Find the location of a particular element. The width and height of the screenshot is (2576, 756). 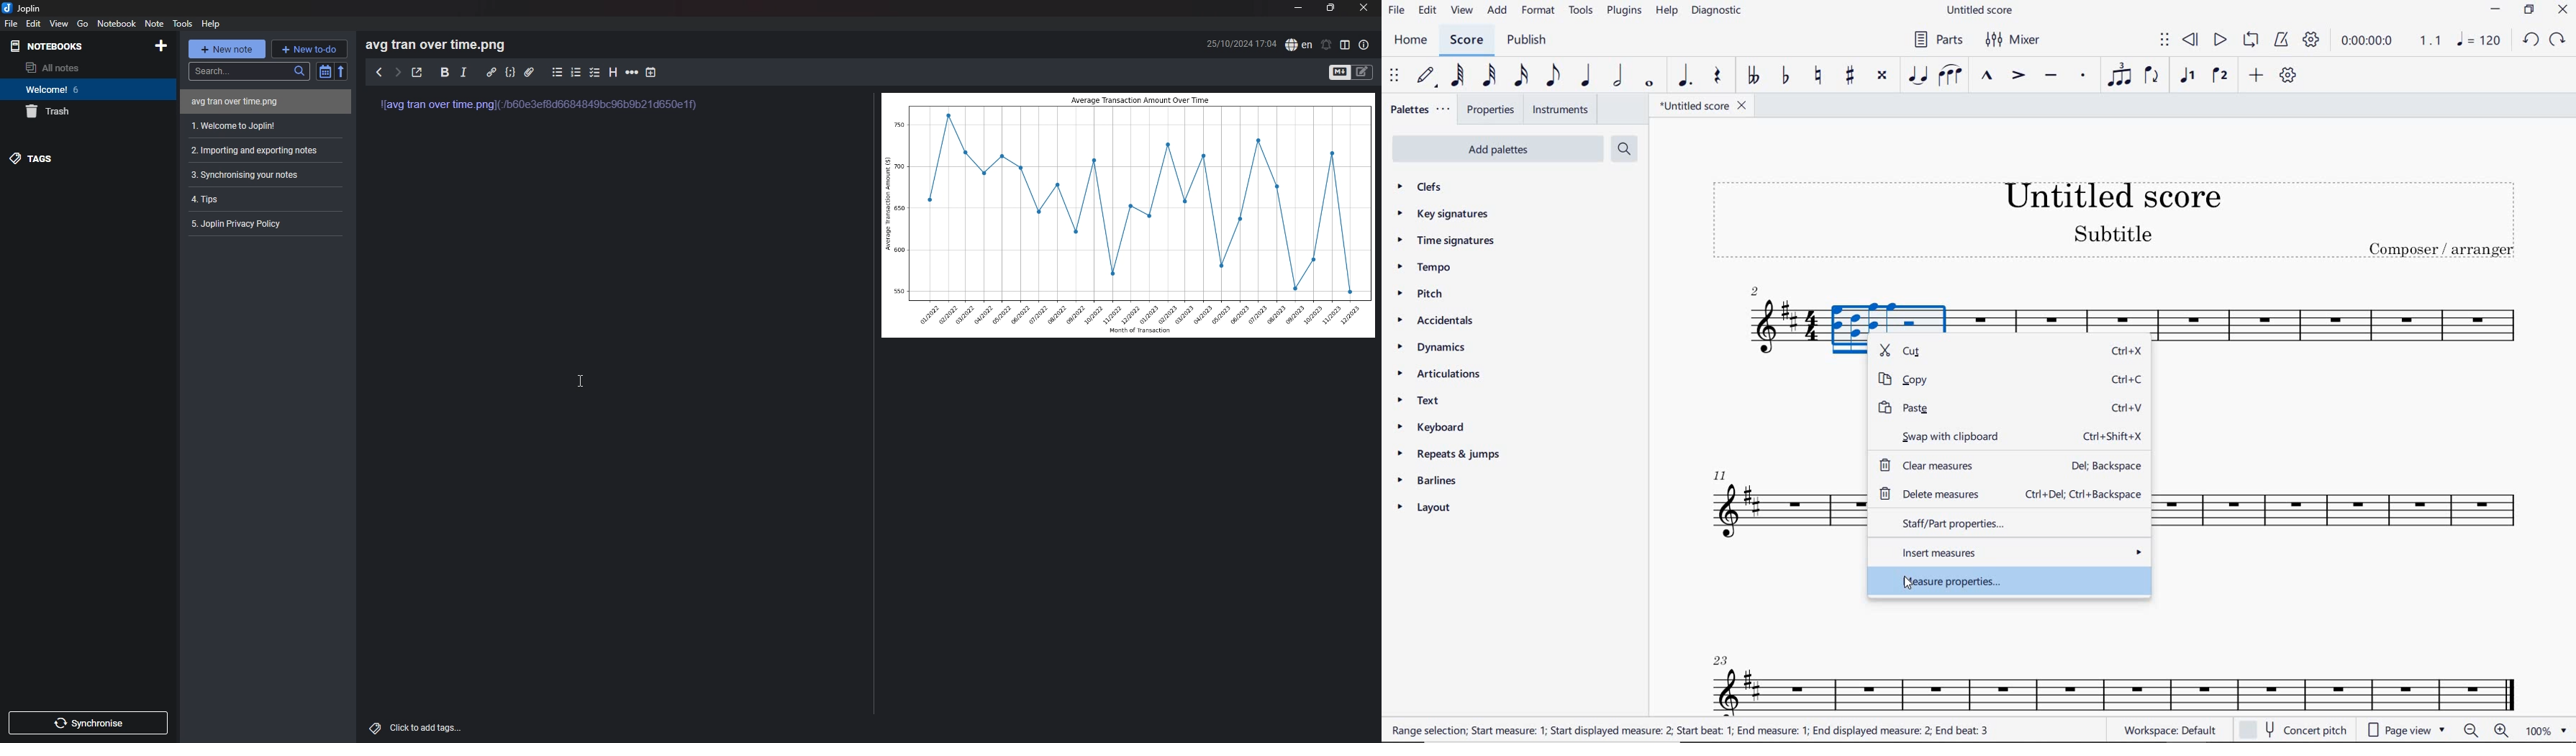

spell check is located at coordinates (1300, 45).